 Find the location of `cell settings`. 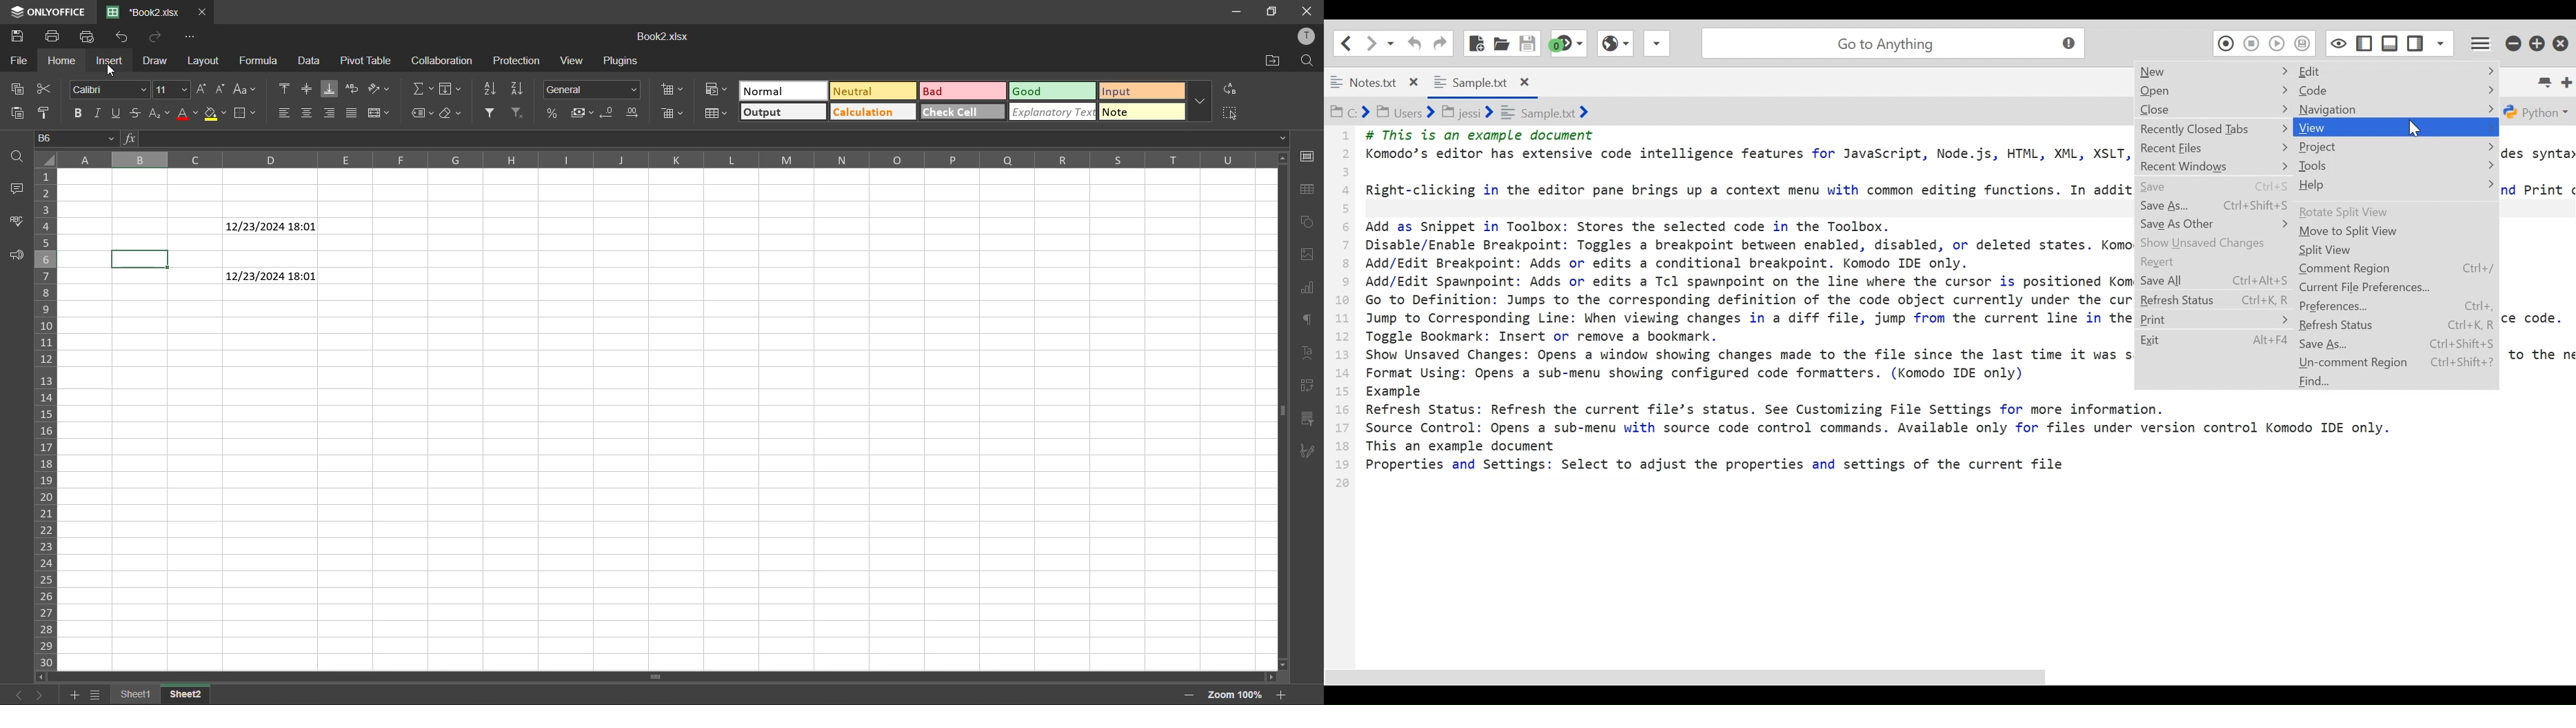

cell settings is located at coordinates (1307, 157).